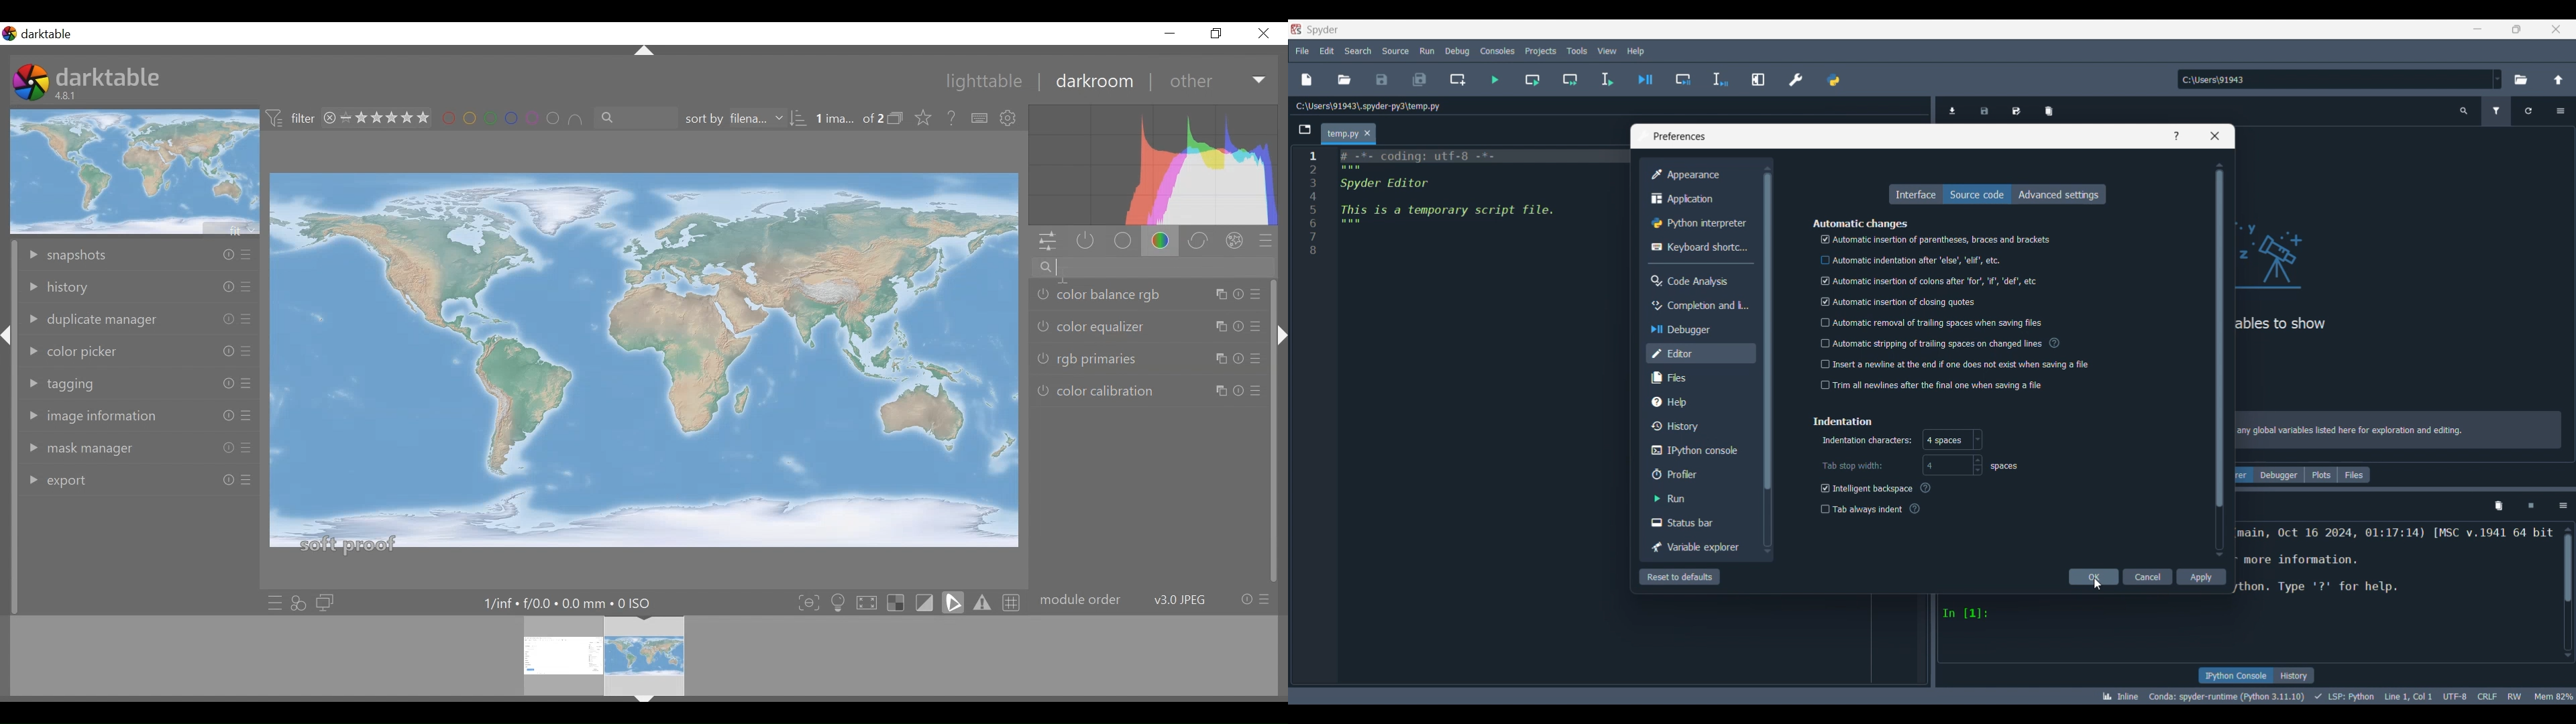 Image resolution: width=2576 pixels, height=728 pixels. Describe the element at coordinates (1700, 426) in the screenshot. I see `History` at that location.